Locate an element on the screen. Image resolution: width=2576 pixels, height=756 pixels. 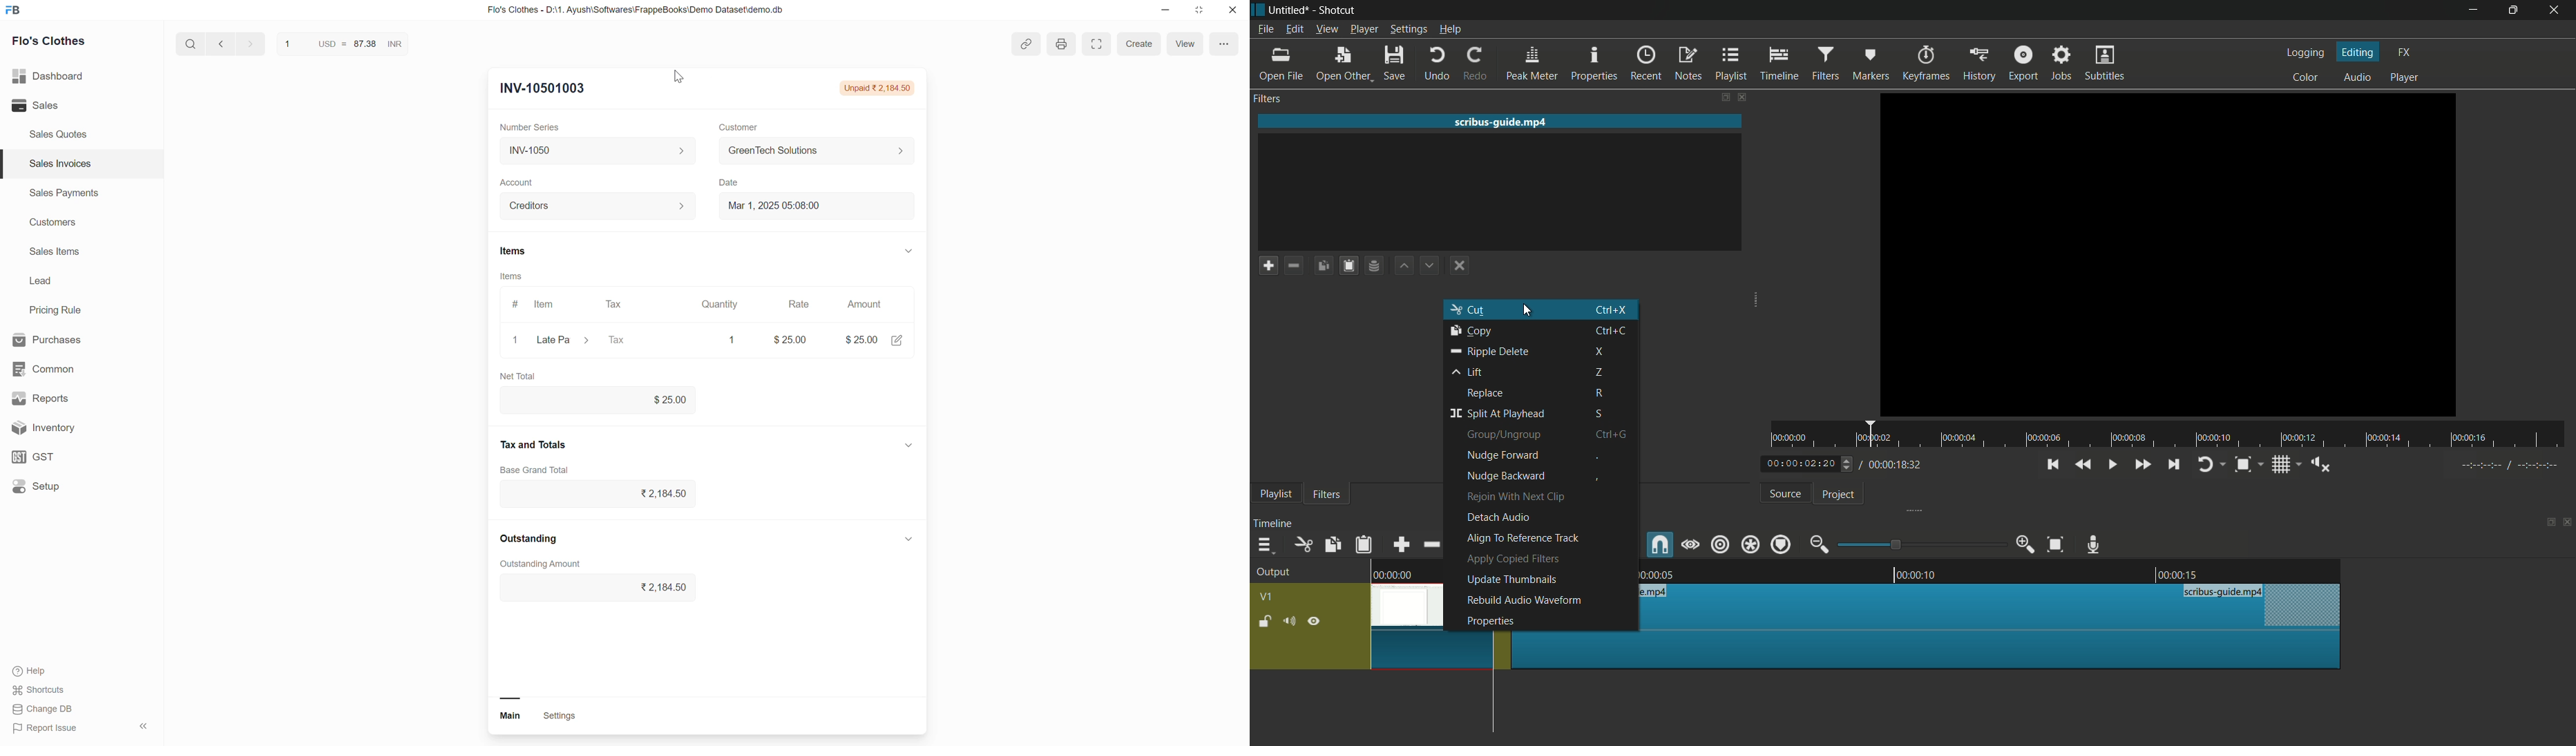
Sales Items is located at coordinates (55, 252).